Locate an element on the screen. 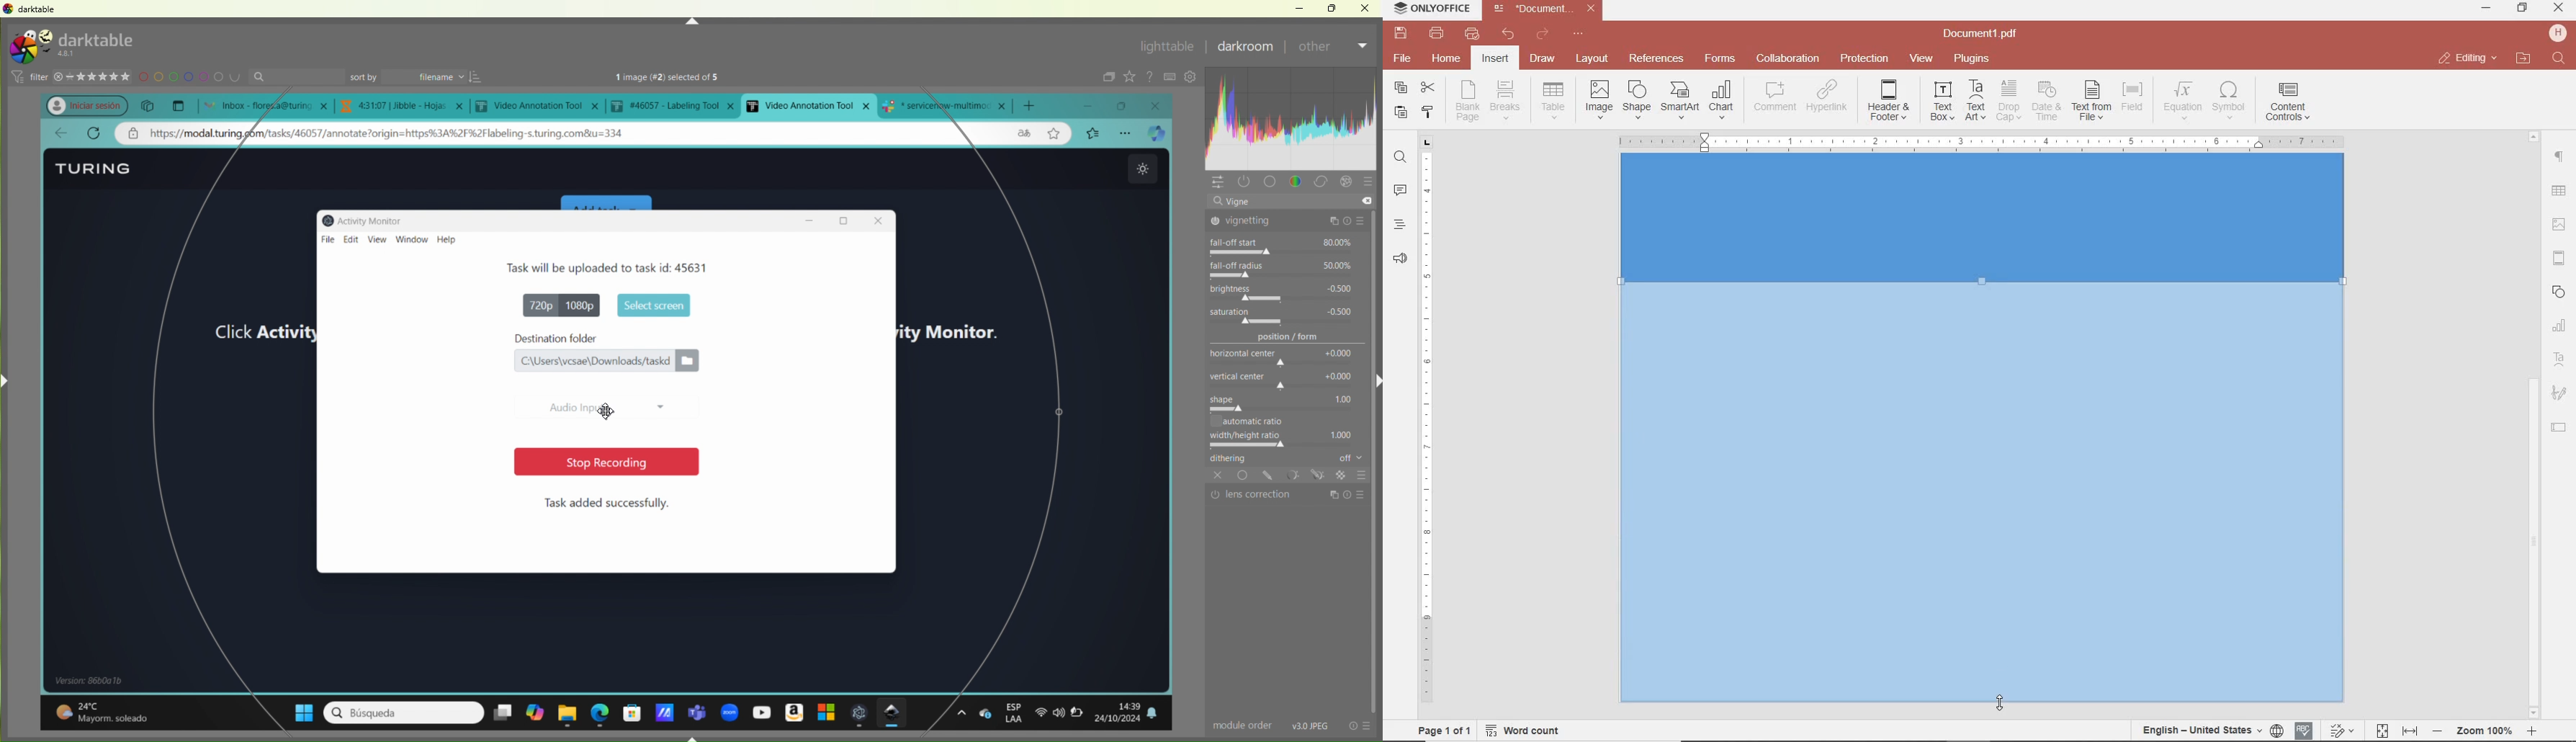 Image resolution: width=2576 pixels, height=756 pixels. tools is located at coordinates (1276, 475).